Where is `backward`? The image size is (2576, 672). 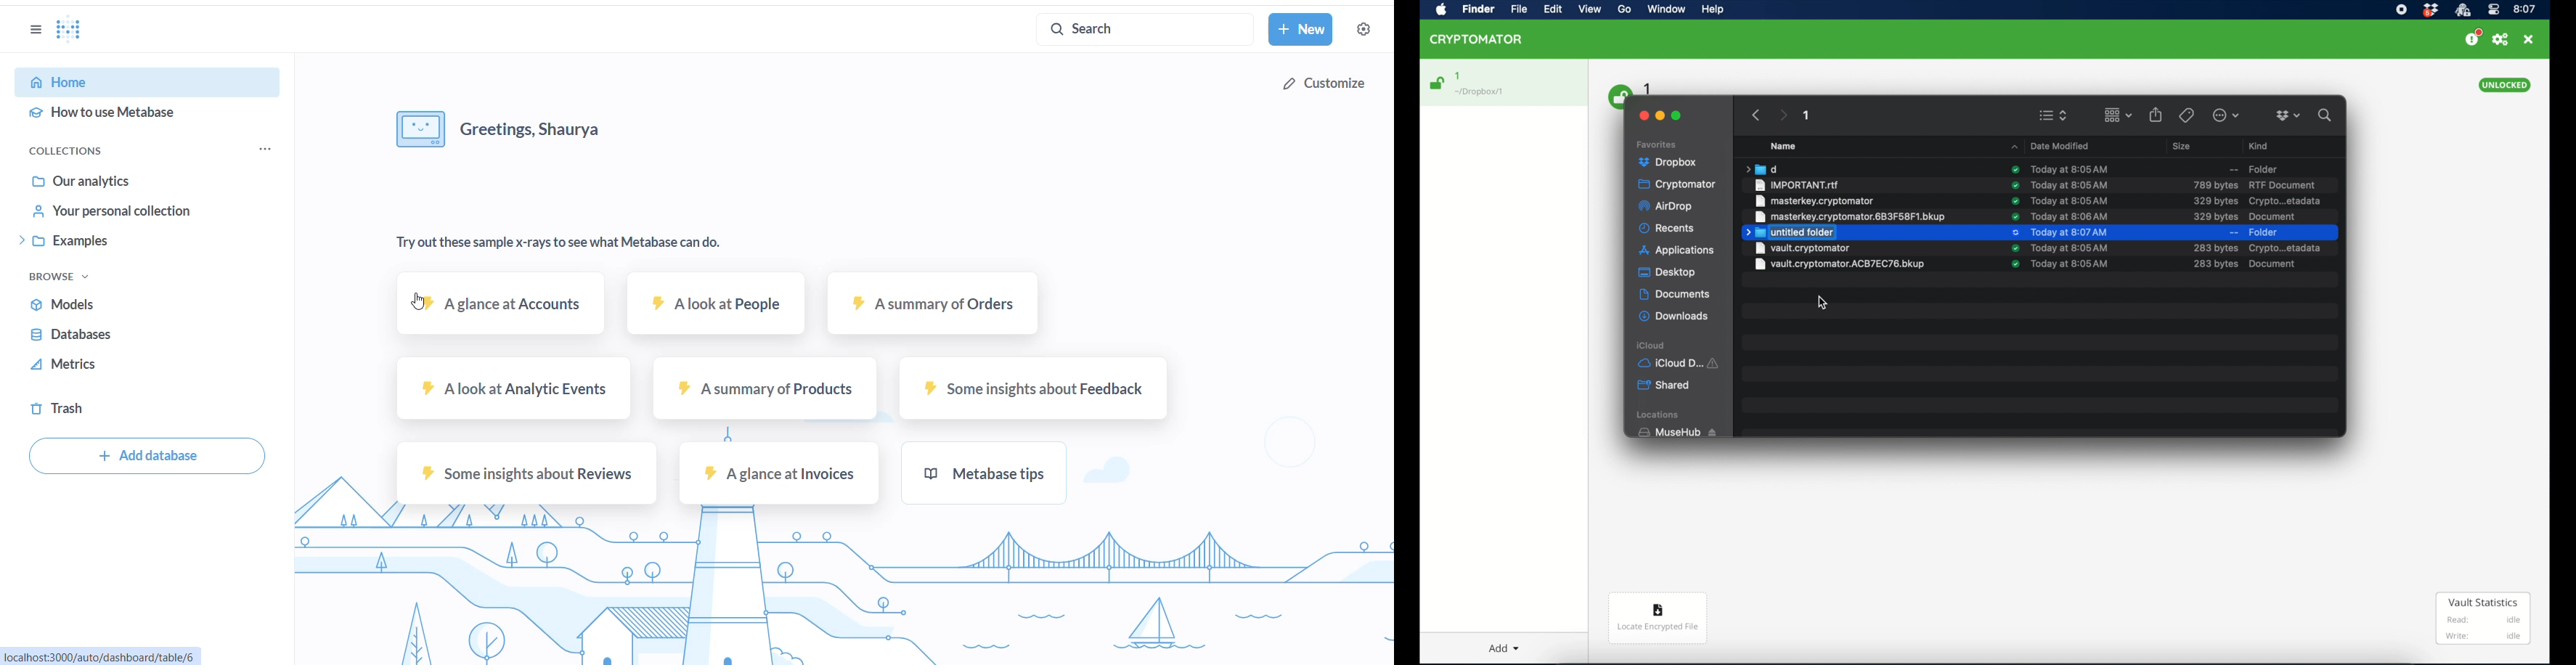
backward is located at coordinates (1754, 115).